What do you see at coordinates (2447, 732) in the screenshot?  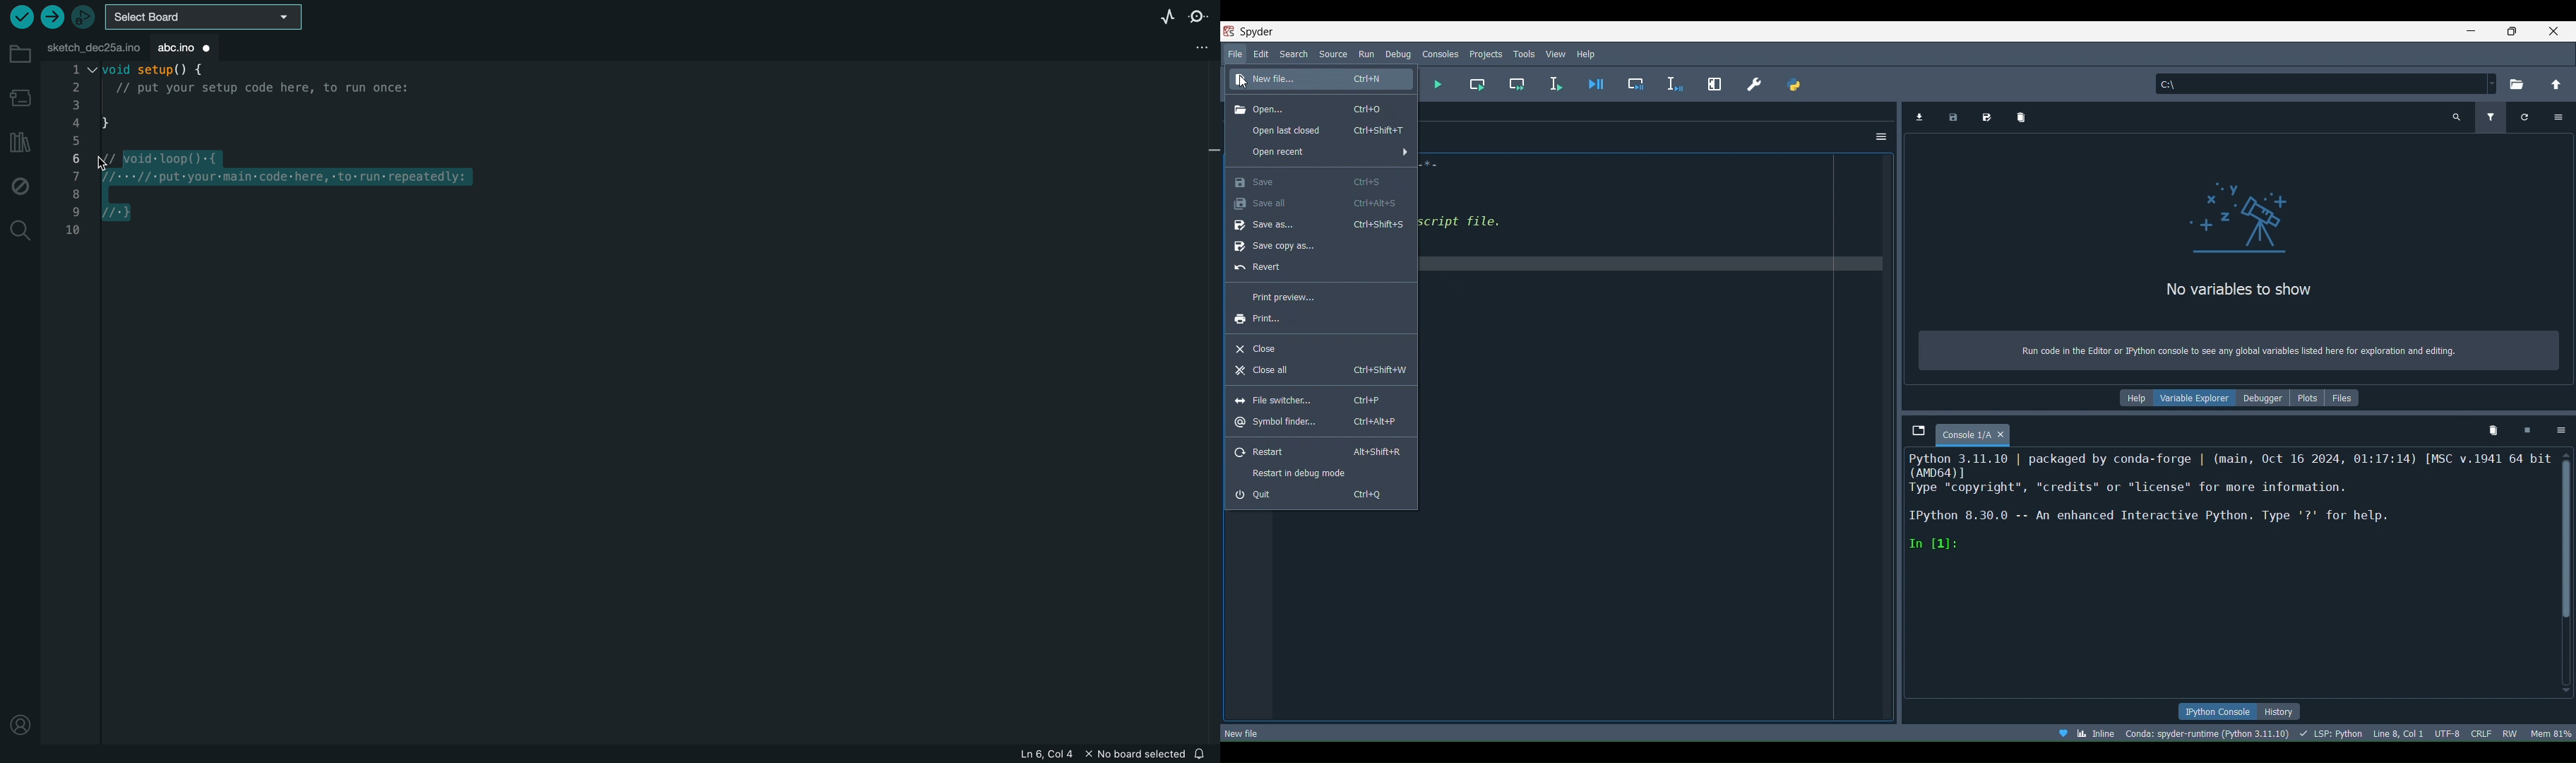 I see `Encoding` at bounding box center [2447, 732].